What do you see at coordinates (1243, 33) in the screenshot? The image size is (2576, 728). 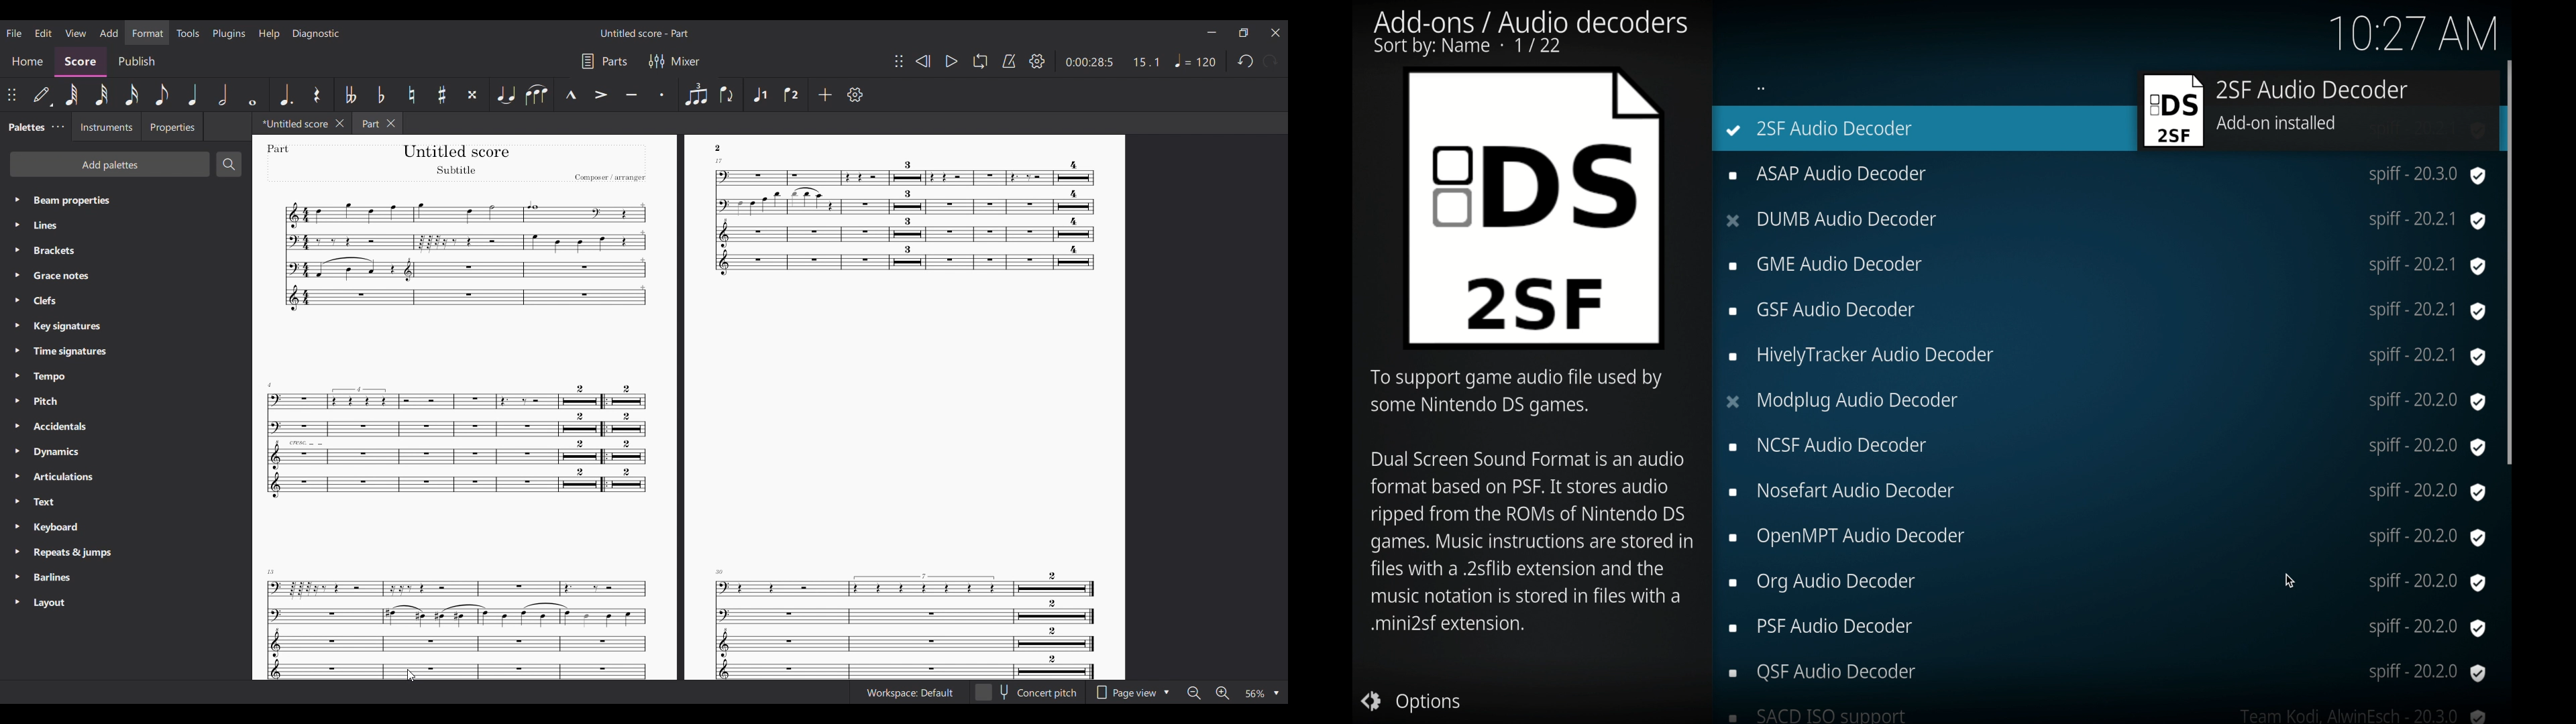 I see `Smaller tab` at bounding box center [1243, 33].